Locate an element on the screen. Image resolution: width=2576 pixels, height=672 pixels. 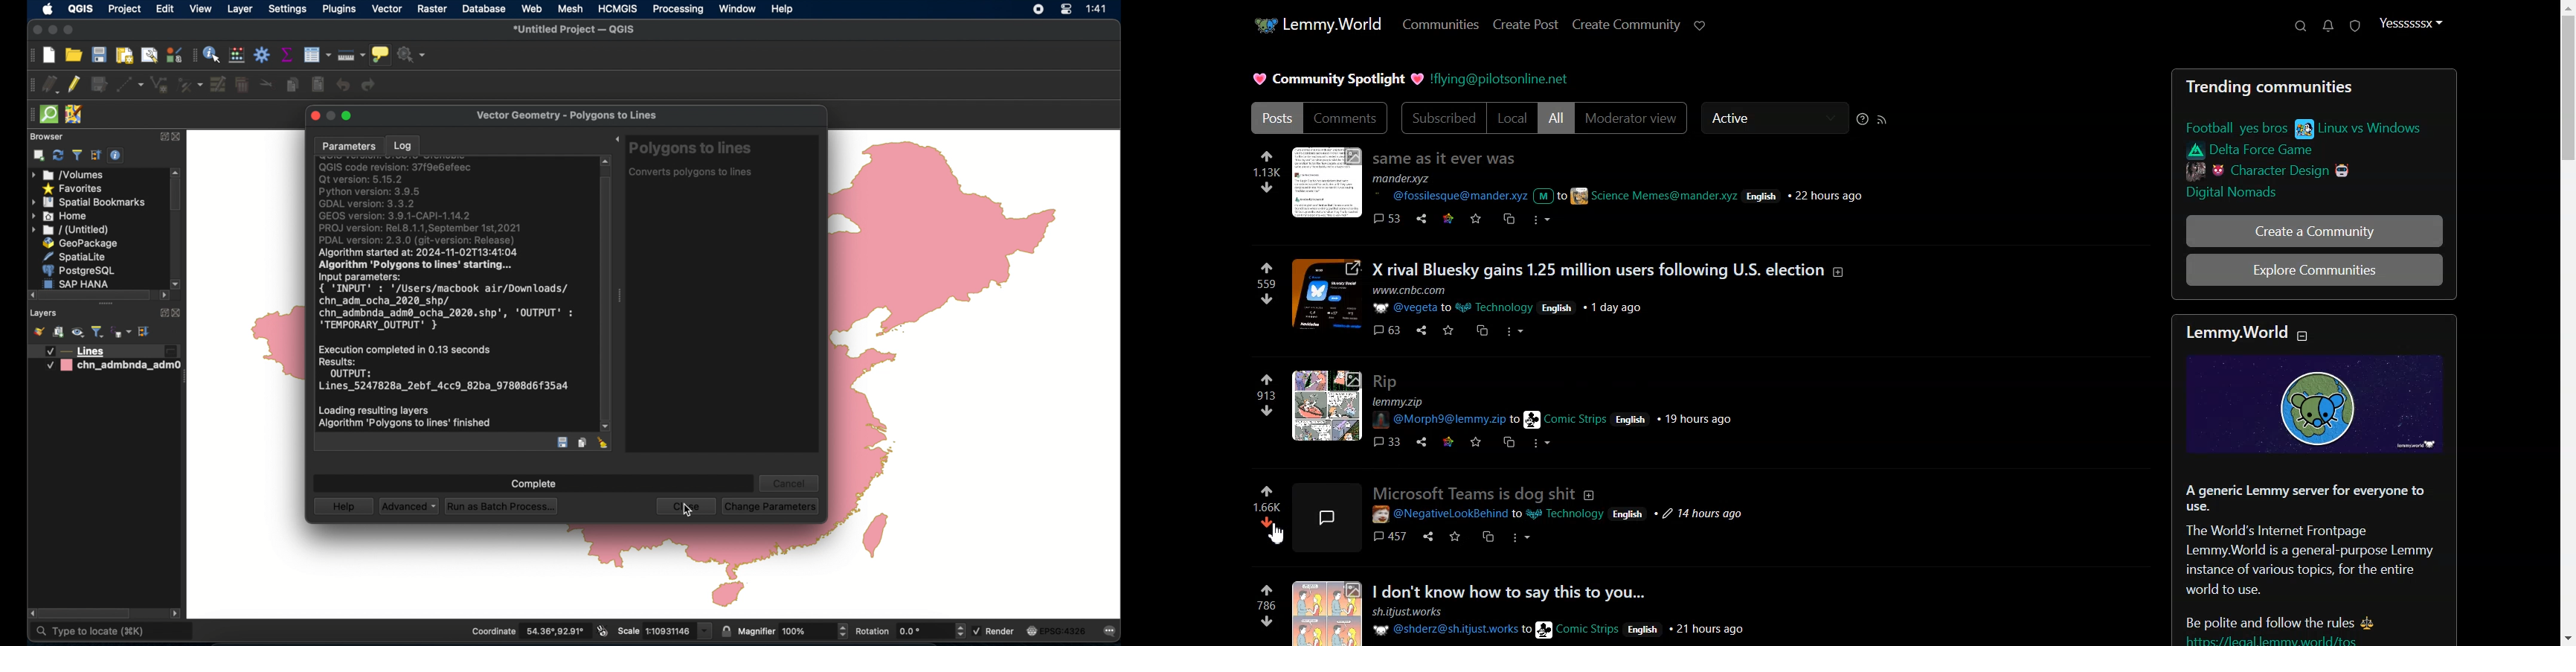
open layout manager is located at coordinates (150, 55).